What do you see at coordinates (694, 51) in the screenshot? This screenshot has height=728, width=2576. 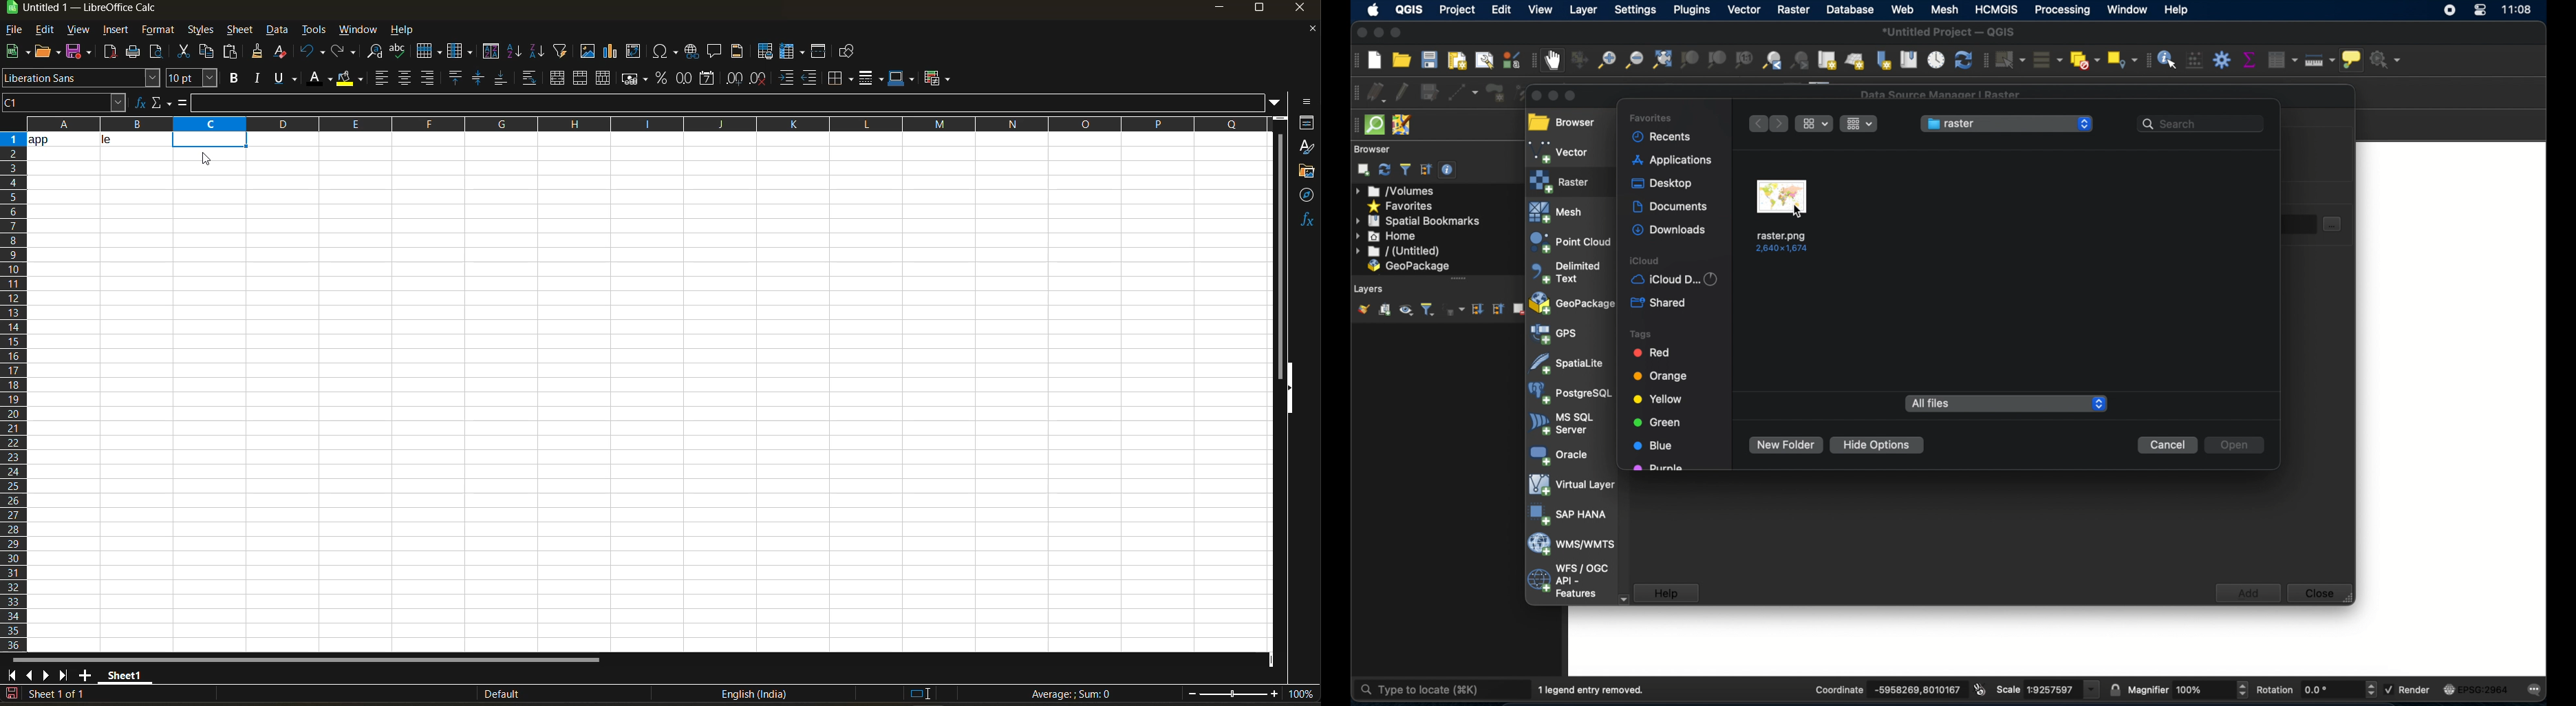 I see `insert hyperlink` at bounding box center [694, 51].